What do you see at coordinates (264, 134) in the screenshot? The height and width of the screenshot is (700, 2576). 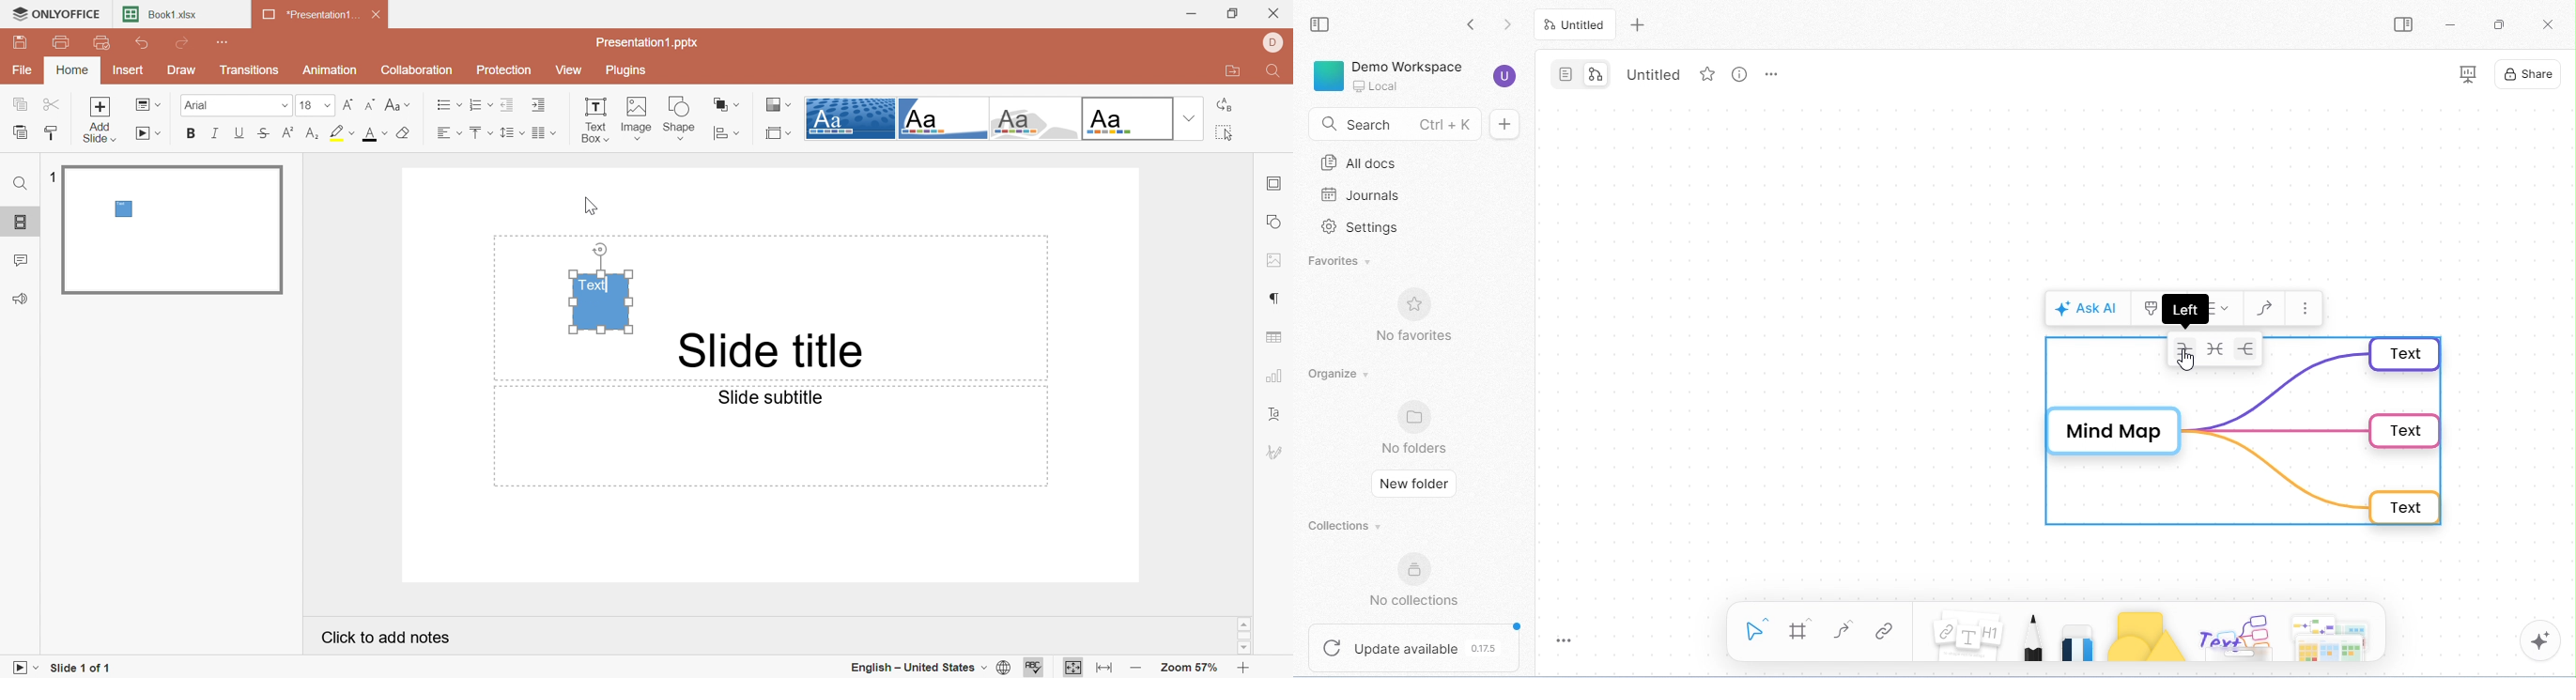 I see `Strikethrough` at bounding box center [264, 134].